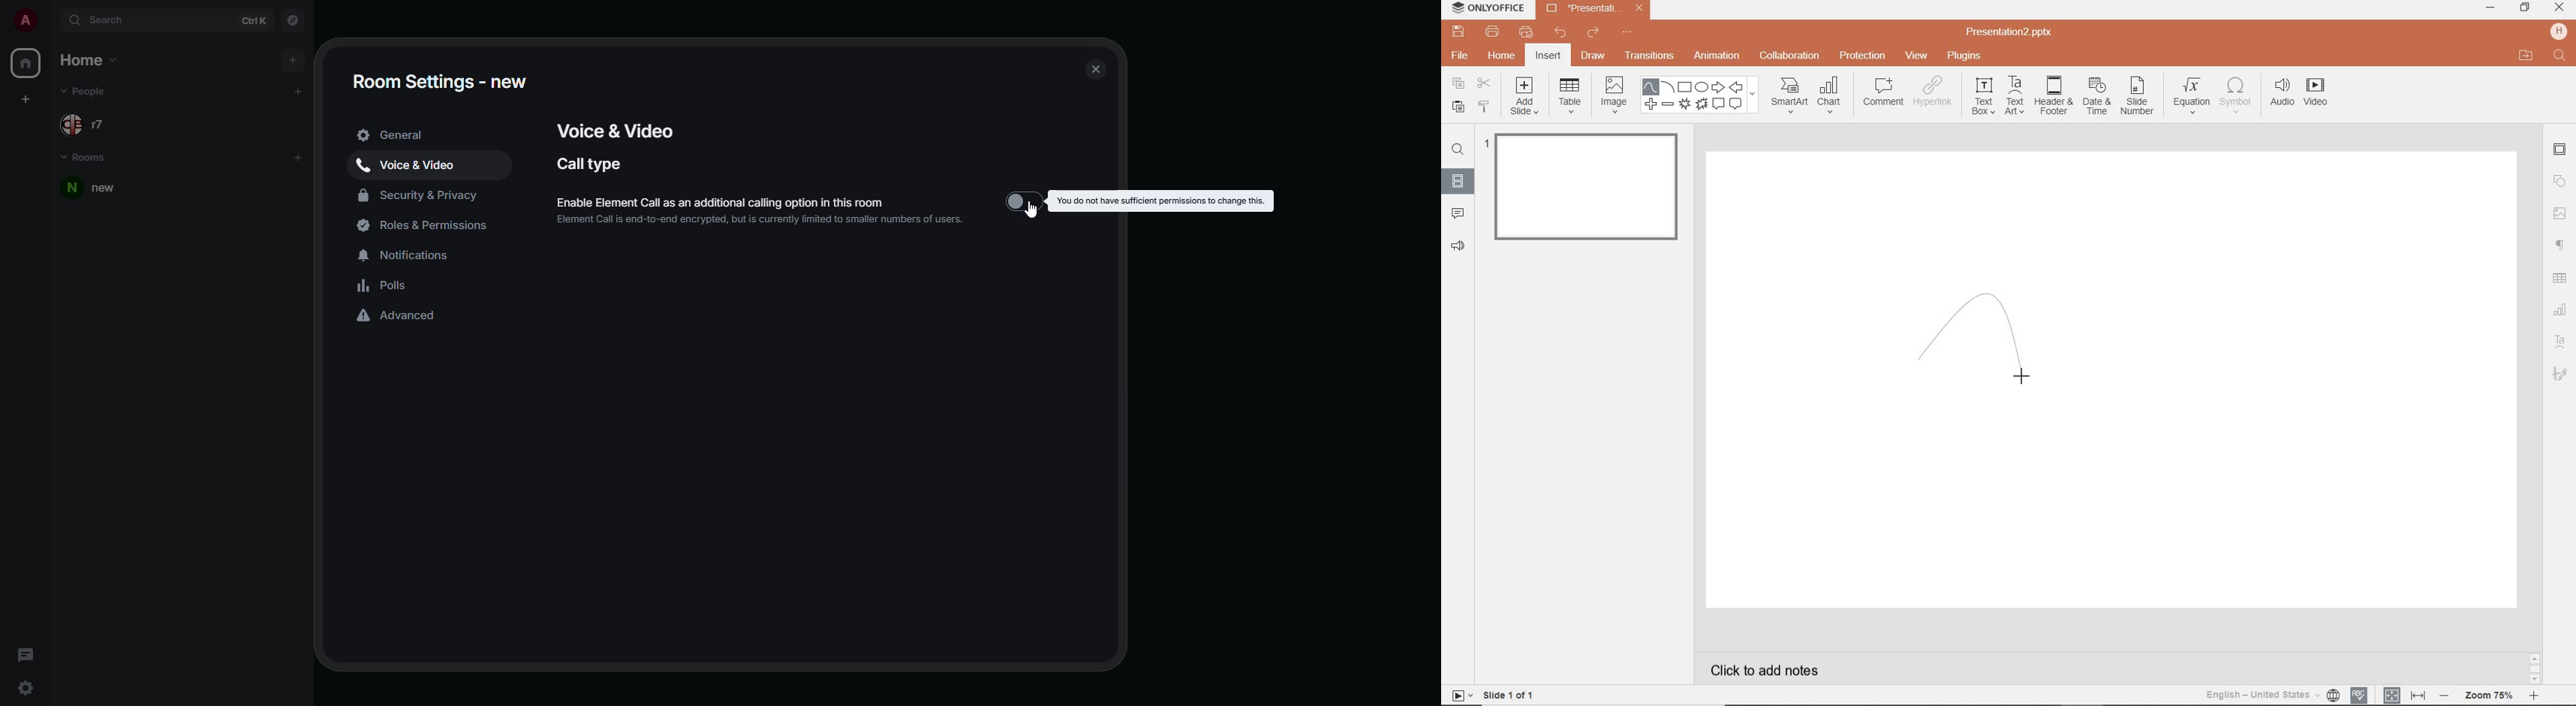 Image resolution: width=2576 pixels, height=728 pixels. I want to click on INSERT, so click(1549, 56).